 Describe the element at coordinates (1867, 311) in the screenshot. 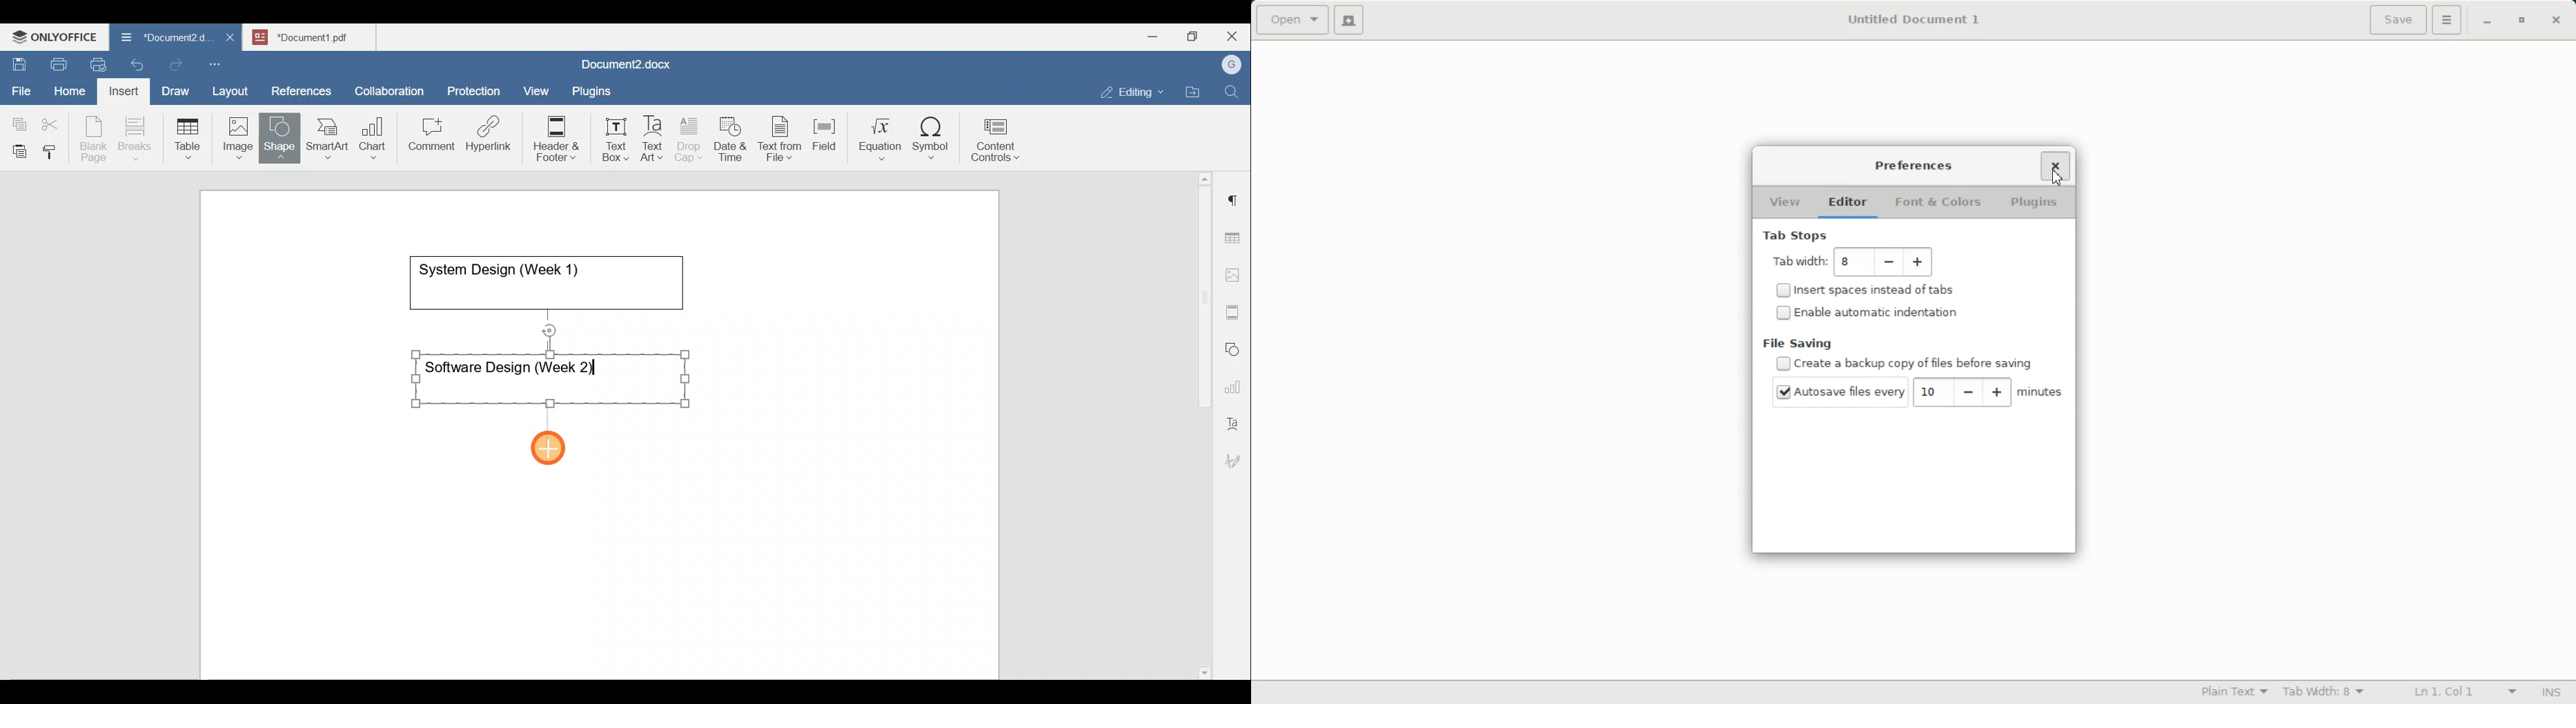

I see `Disable/ Enable automatic indentation` at that location.